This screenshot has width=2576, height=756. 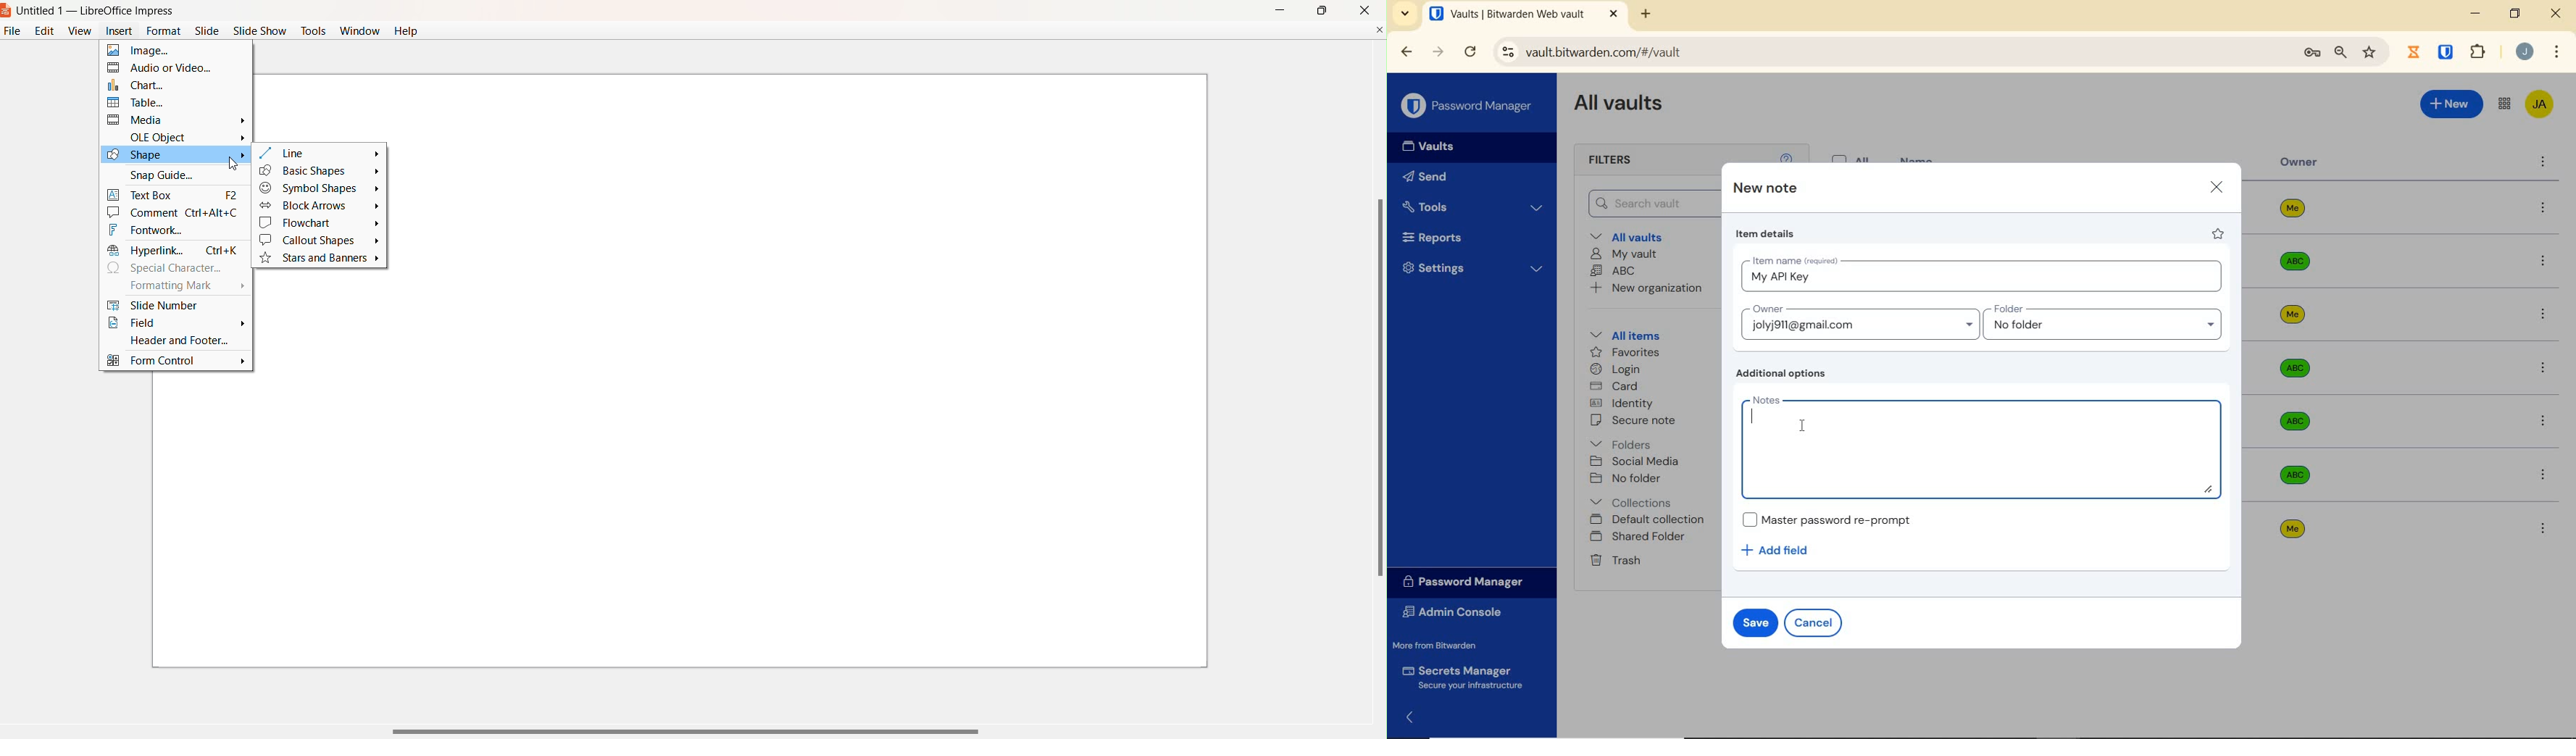 What do you see at coordinates (1439, 53) in the screenshot?
I see `FORWARD` at bounding box center [1439, 53].